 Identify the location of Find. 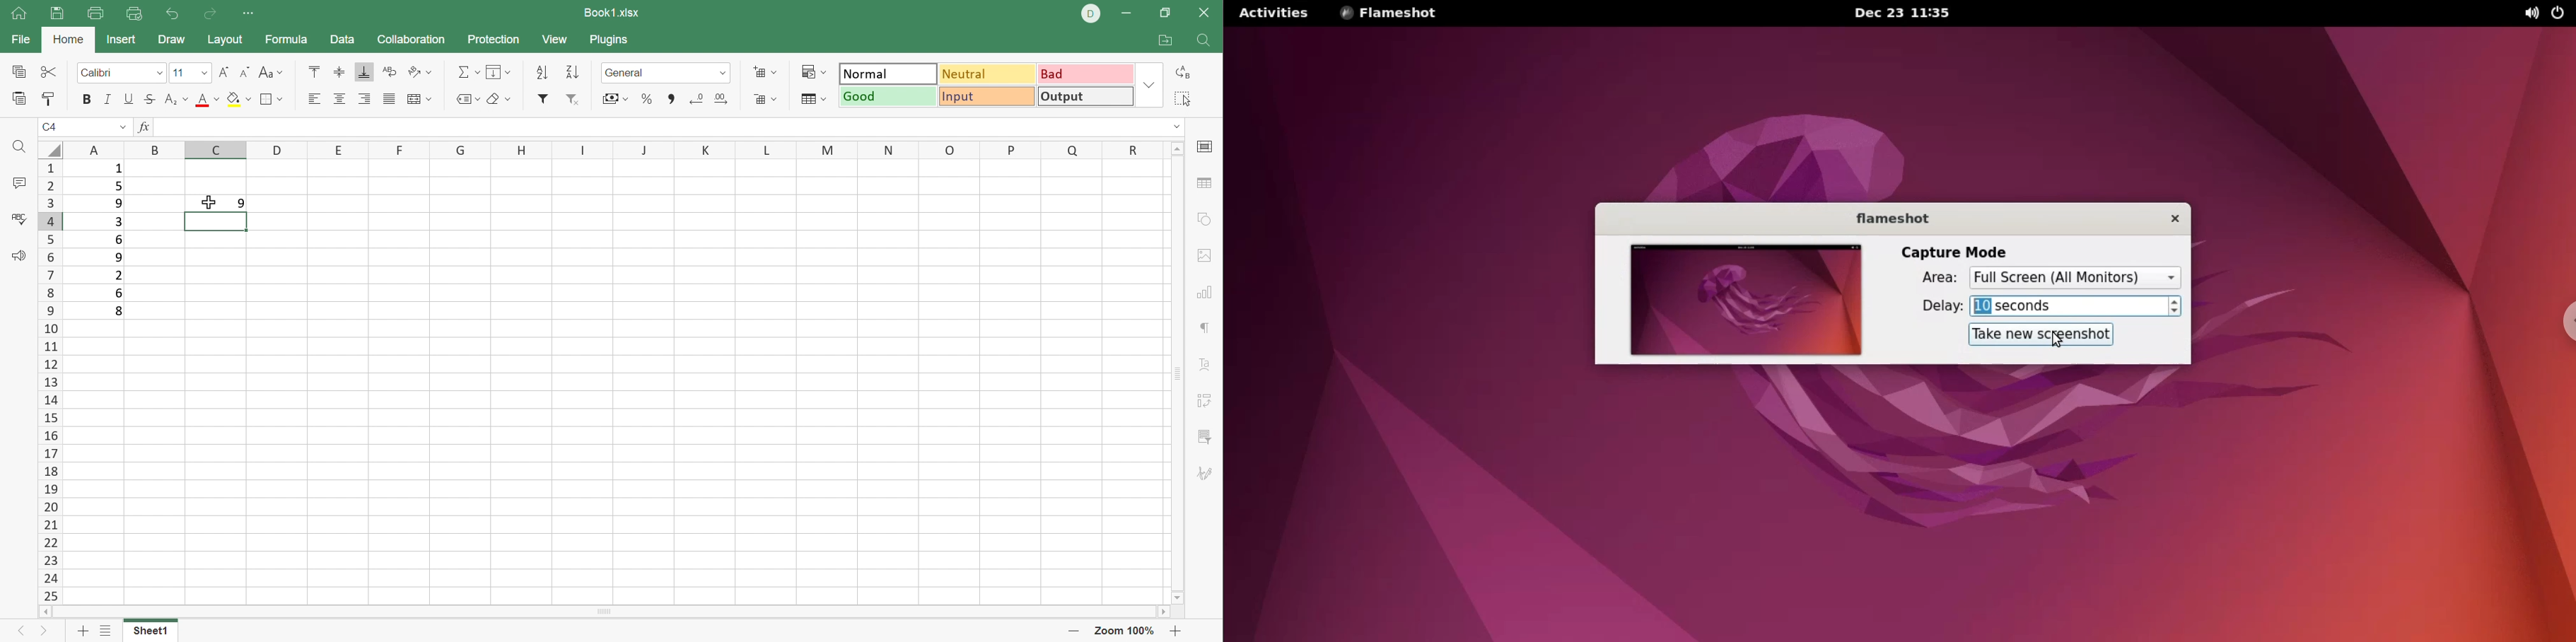
(20, 148).